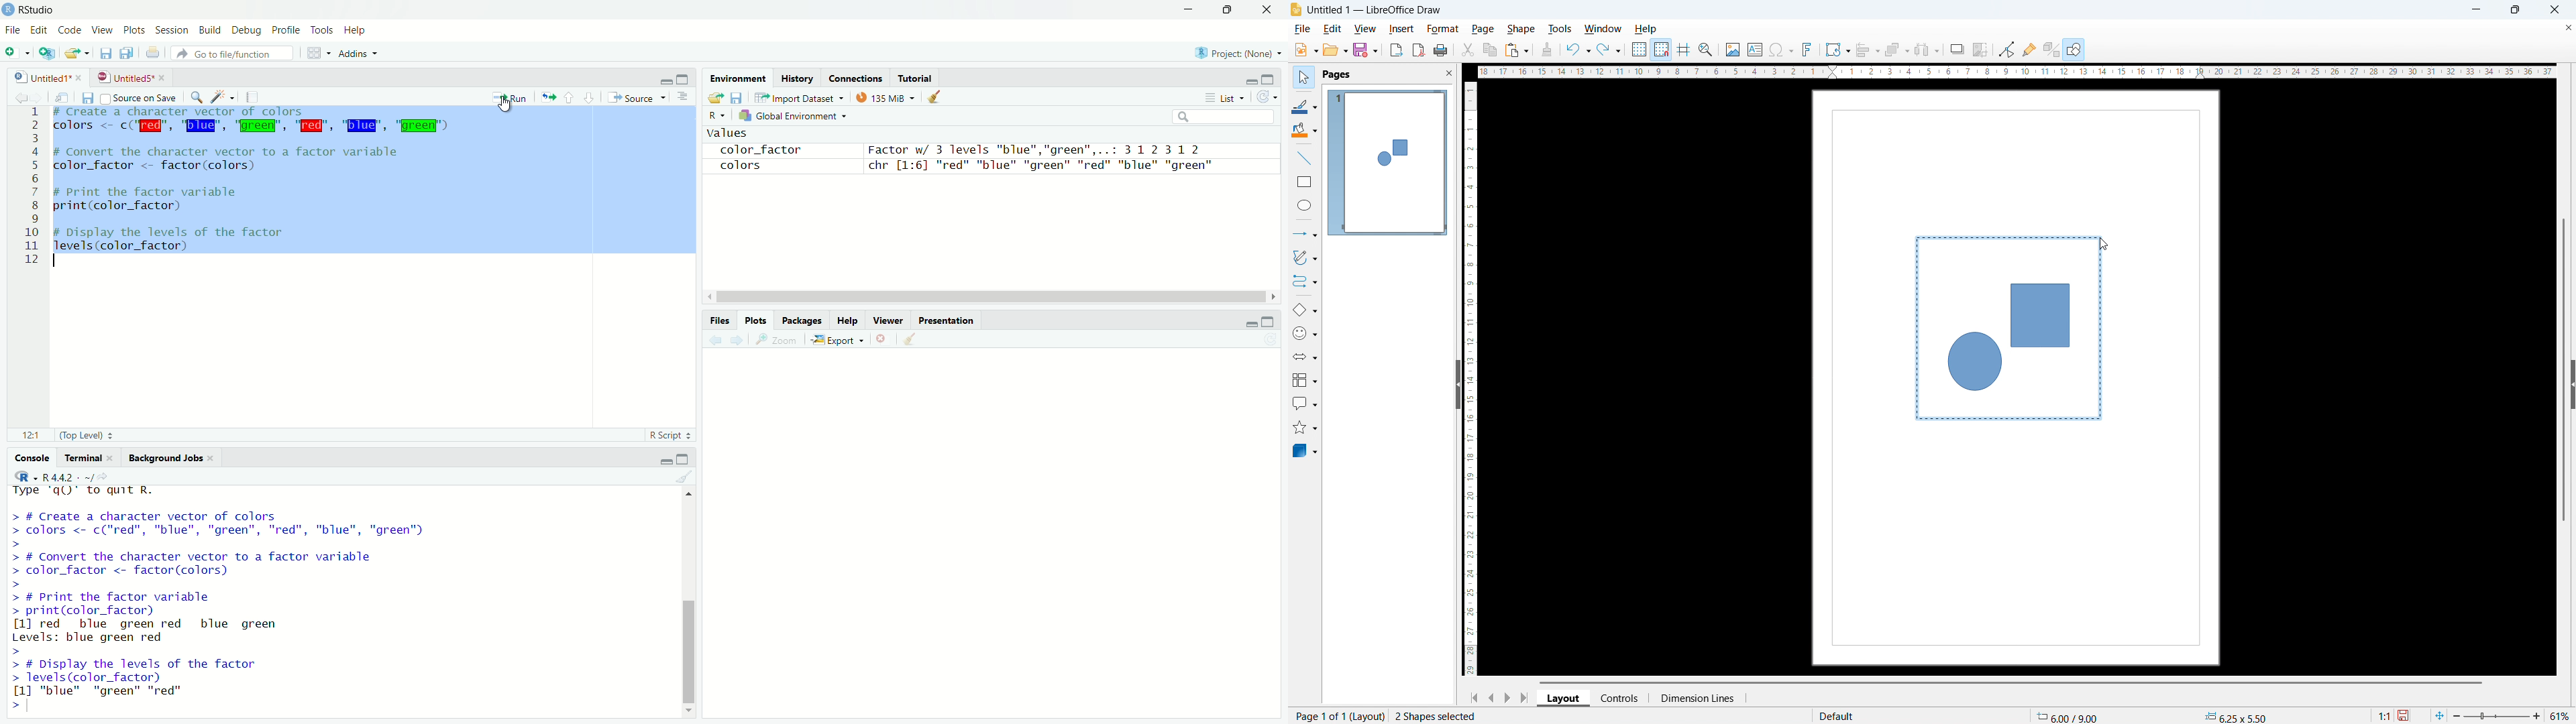 This screenshot has width=2576, height=728. I want to click on Connections, so click(857, 78).